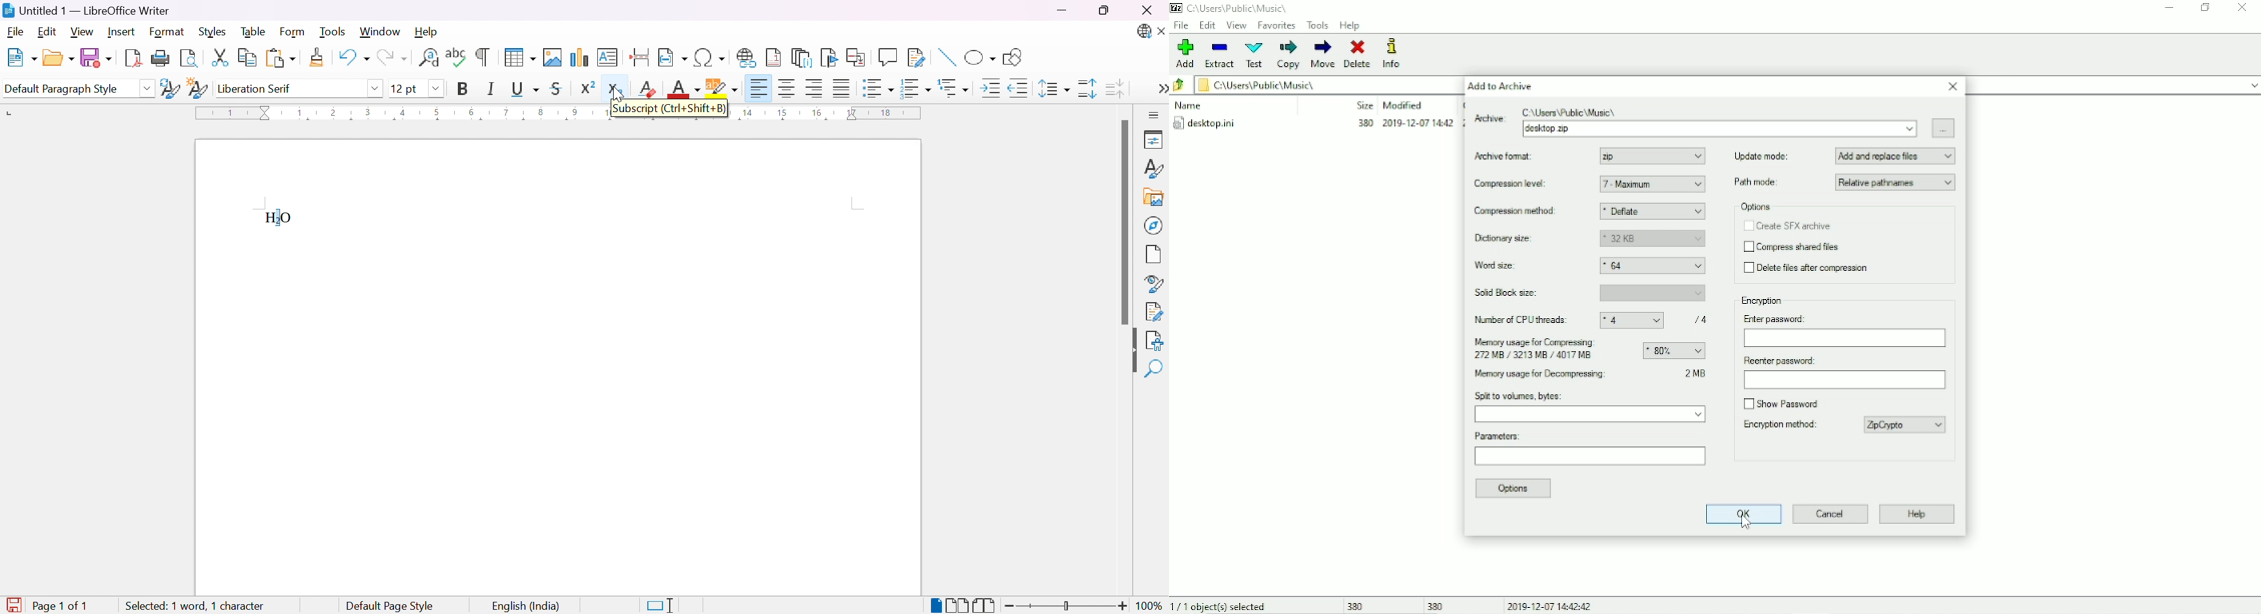 This screenshot has height=616, width=2268. I want to click on Manage check, so click(1155, 311).